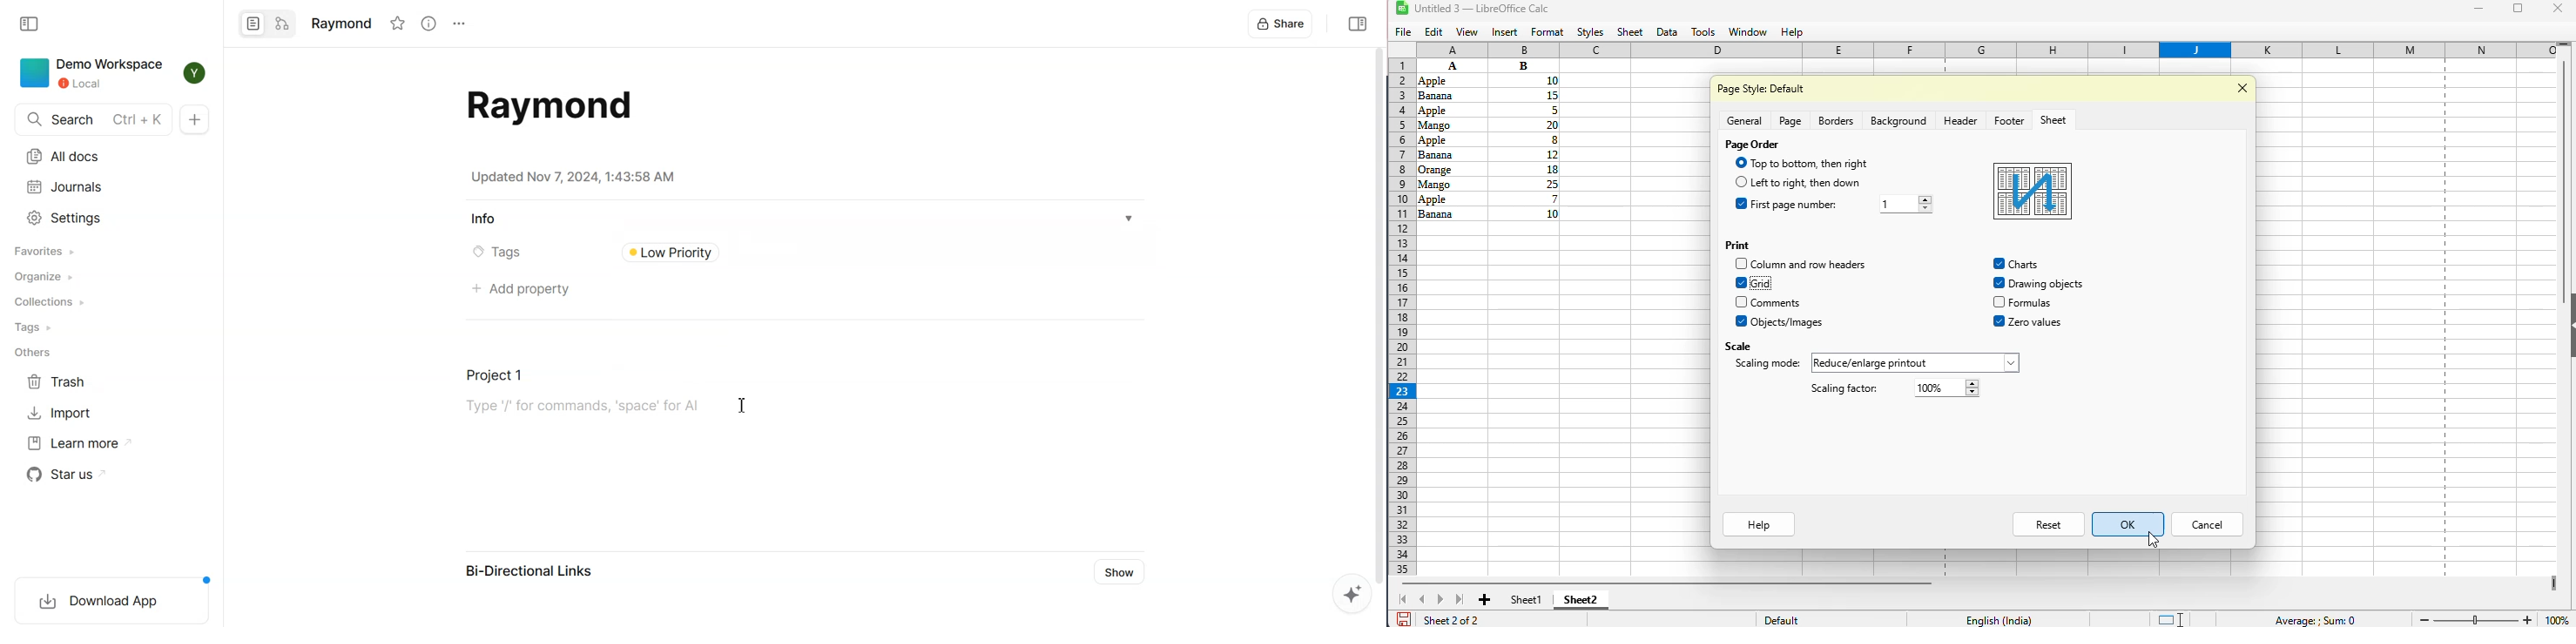  I want to click on Document template, so click(545, 105).